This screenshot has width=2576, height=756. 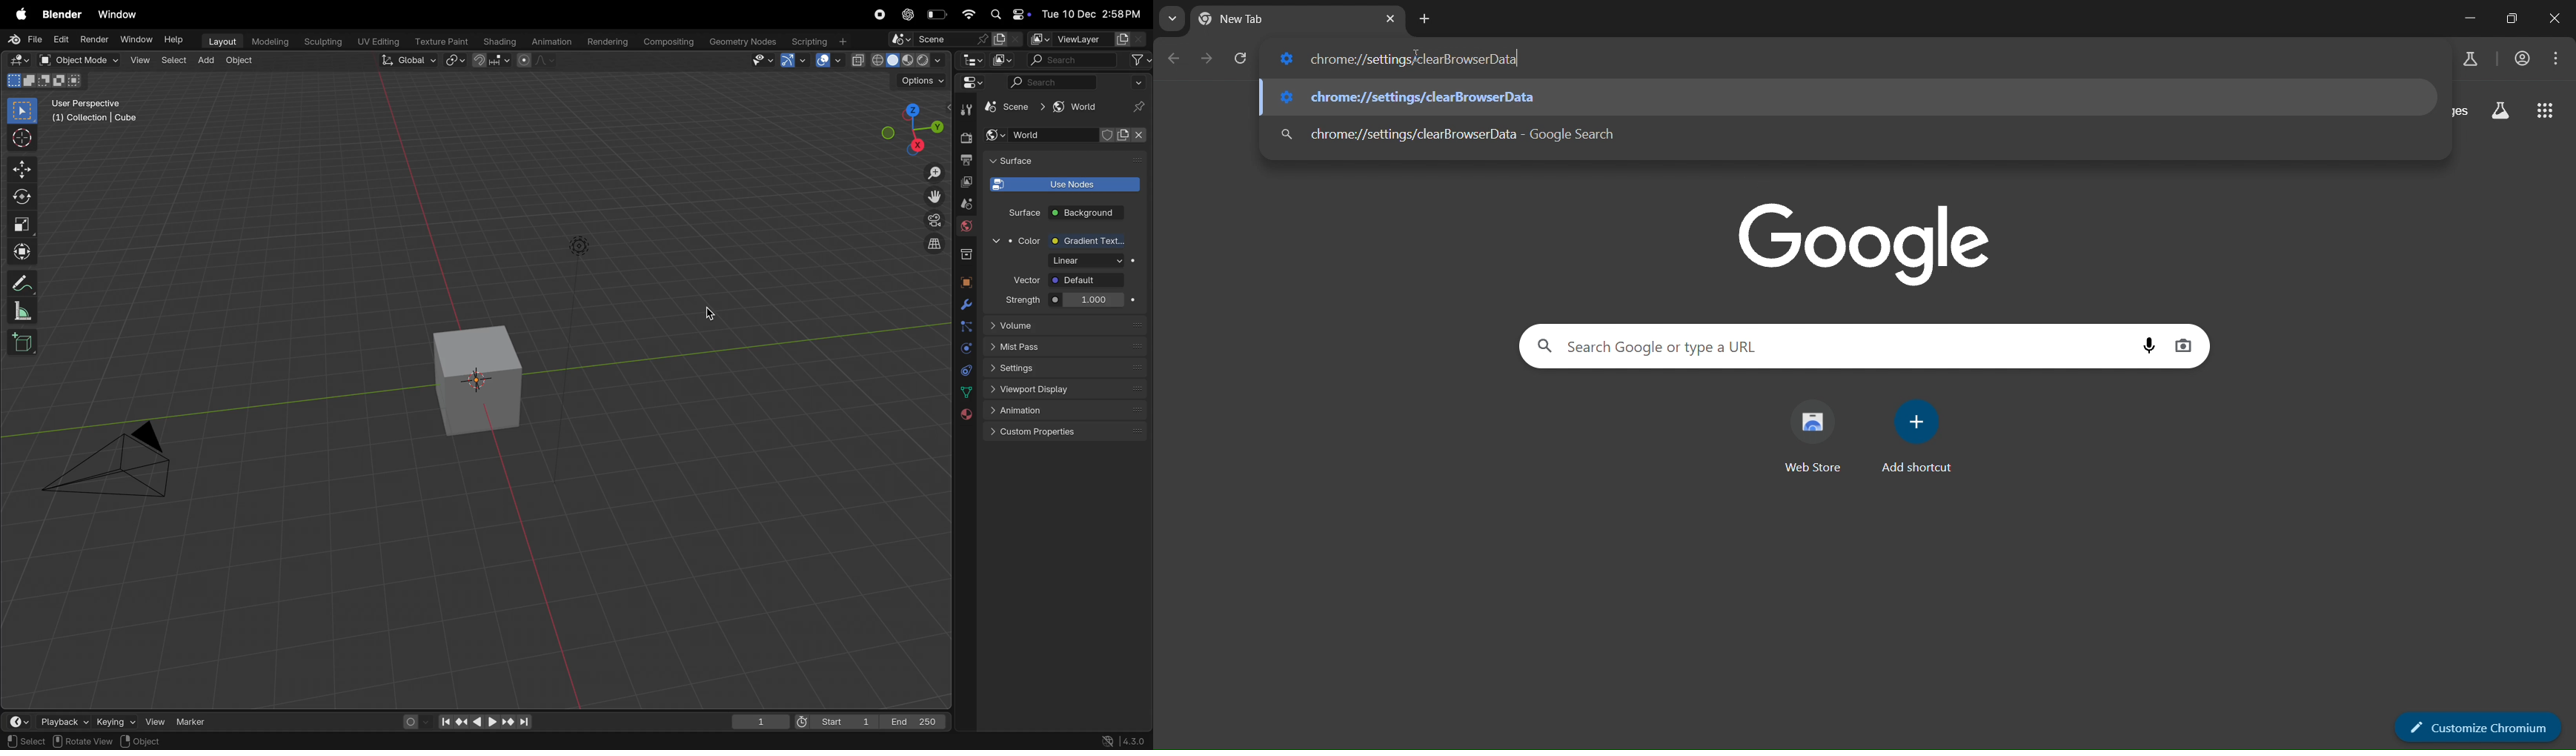 I want to click on File, so click(x=25, y=40).